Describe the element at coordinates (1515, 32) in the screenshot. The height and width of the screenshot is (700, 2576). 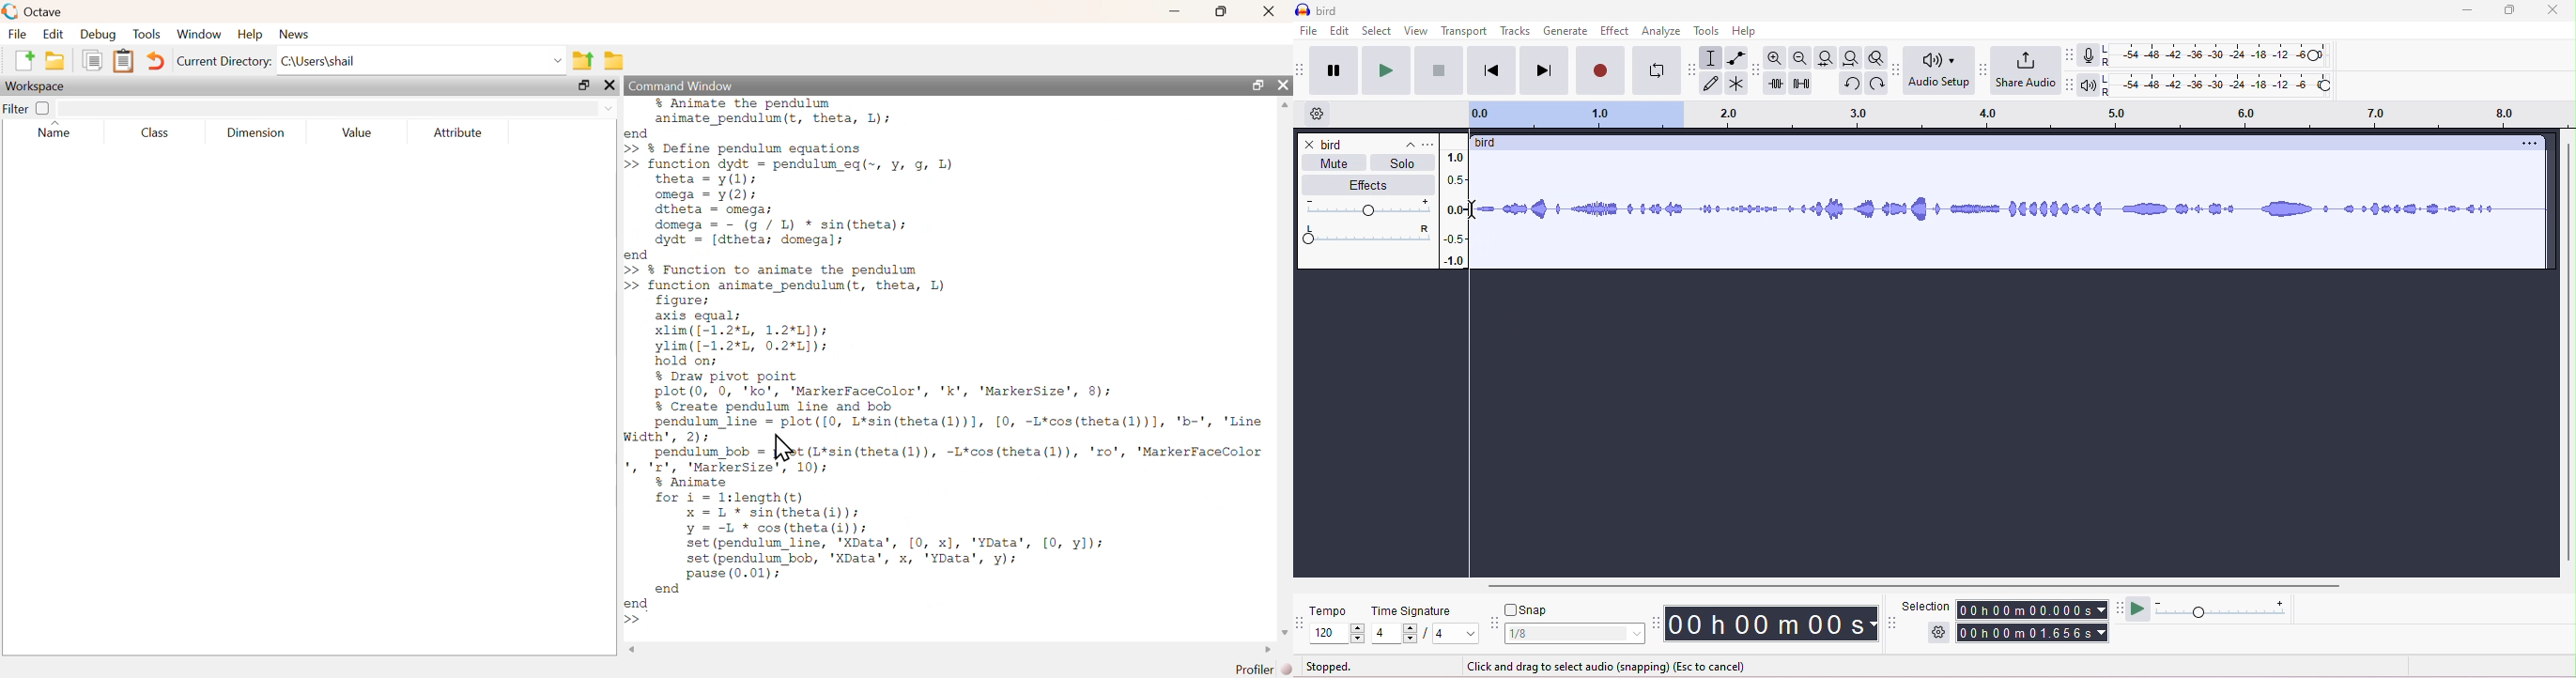
I see `tracks` at that location.